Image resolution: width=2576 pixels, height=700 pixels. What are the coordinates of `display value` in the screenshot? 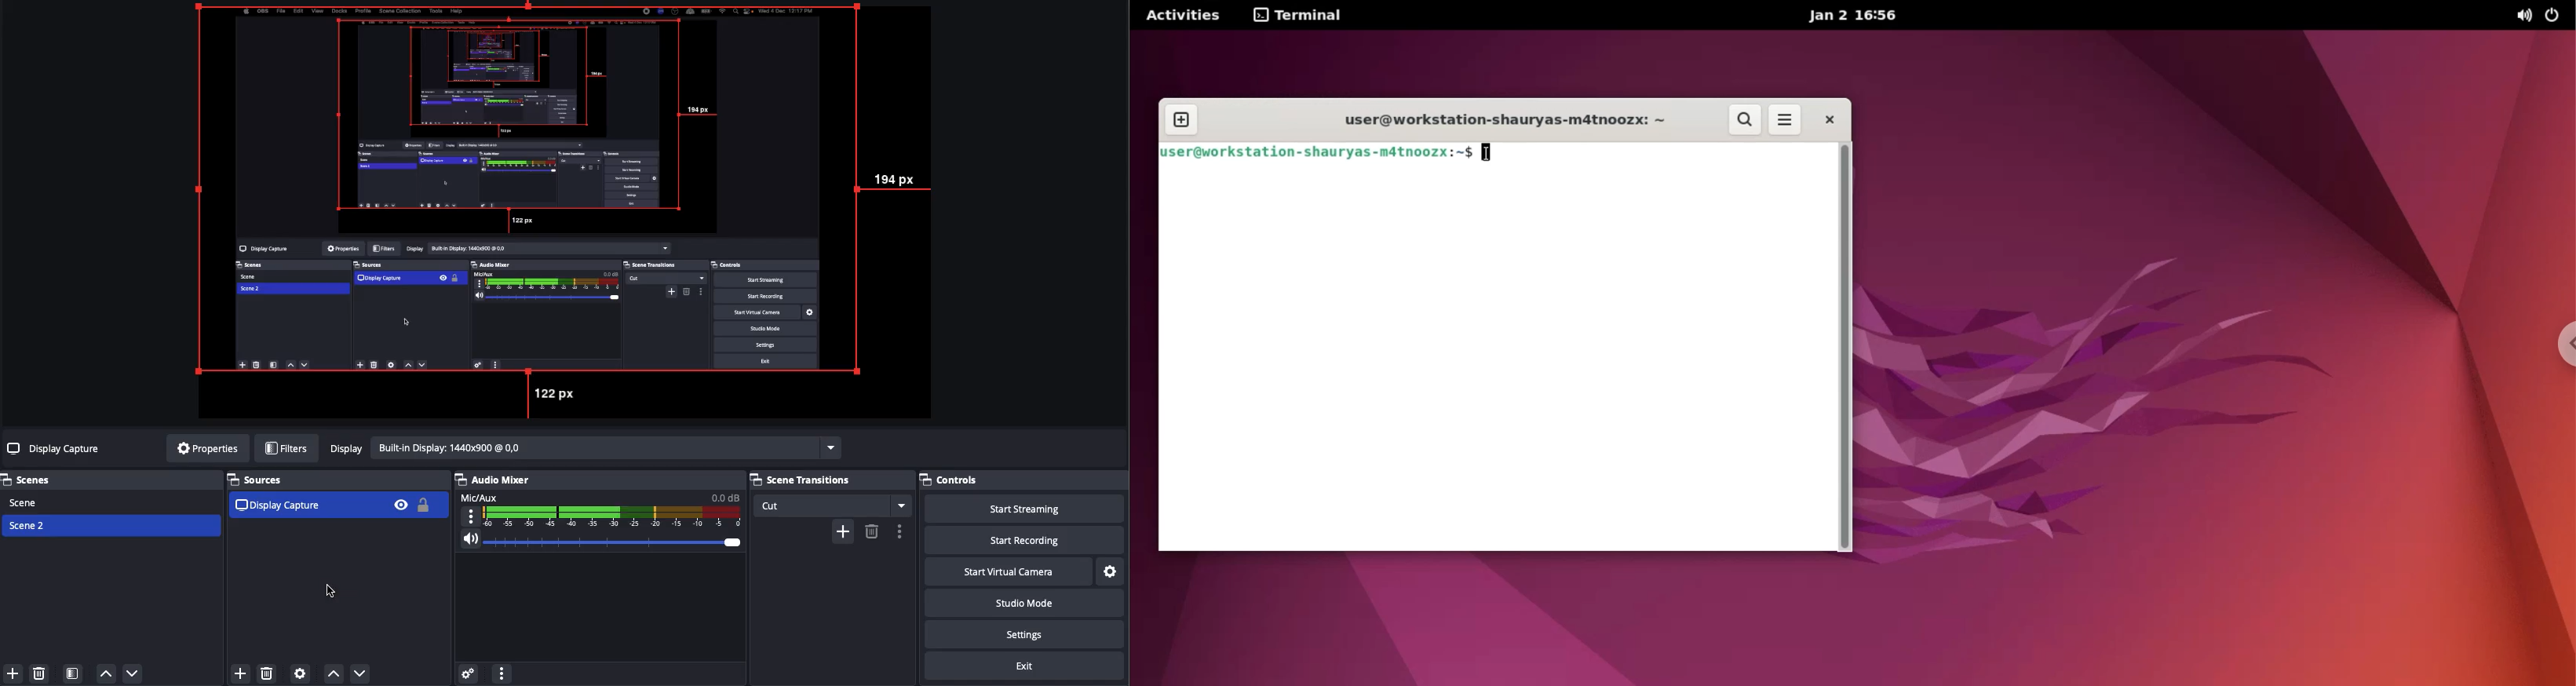 It's located at (606, 447).